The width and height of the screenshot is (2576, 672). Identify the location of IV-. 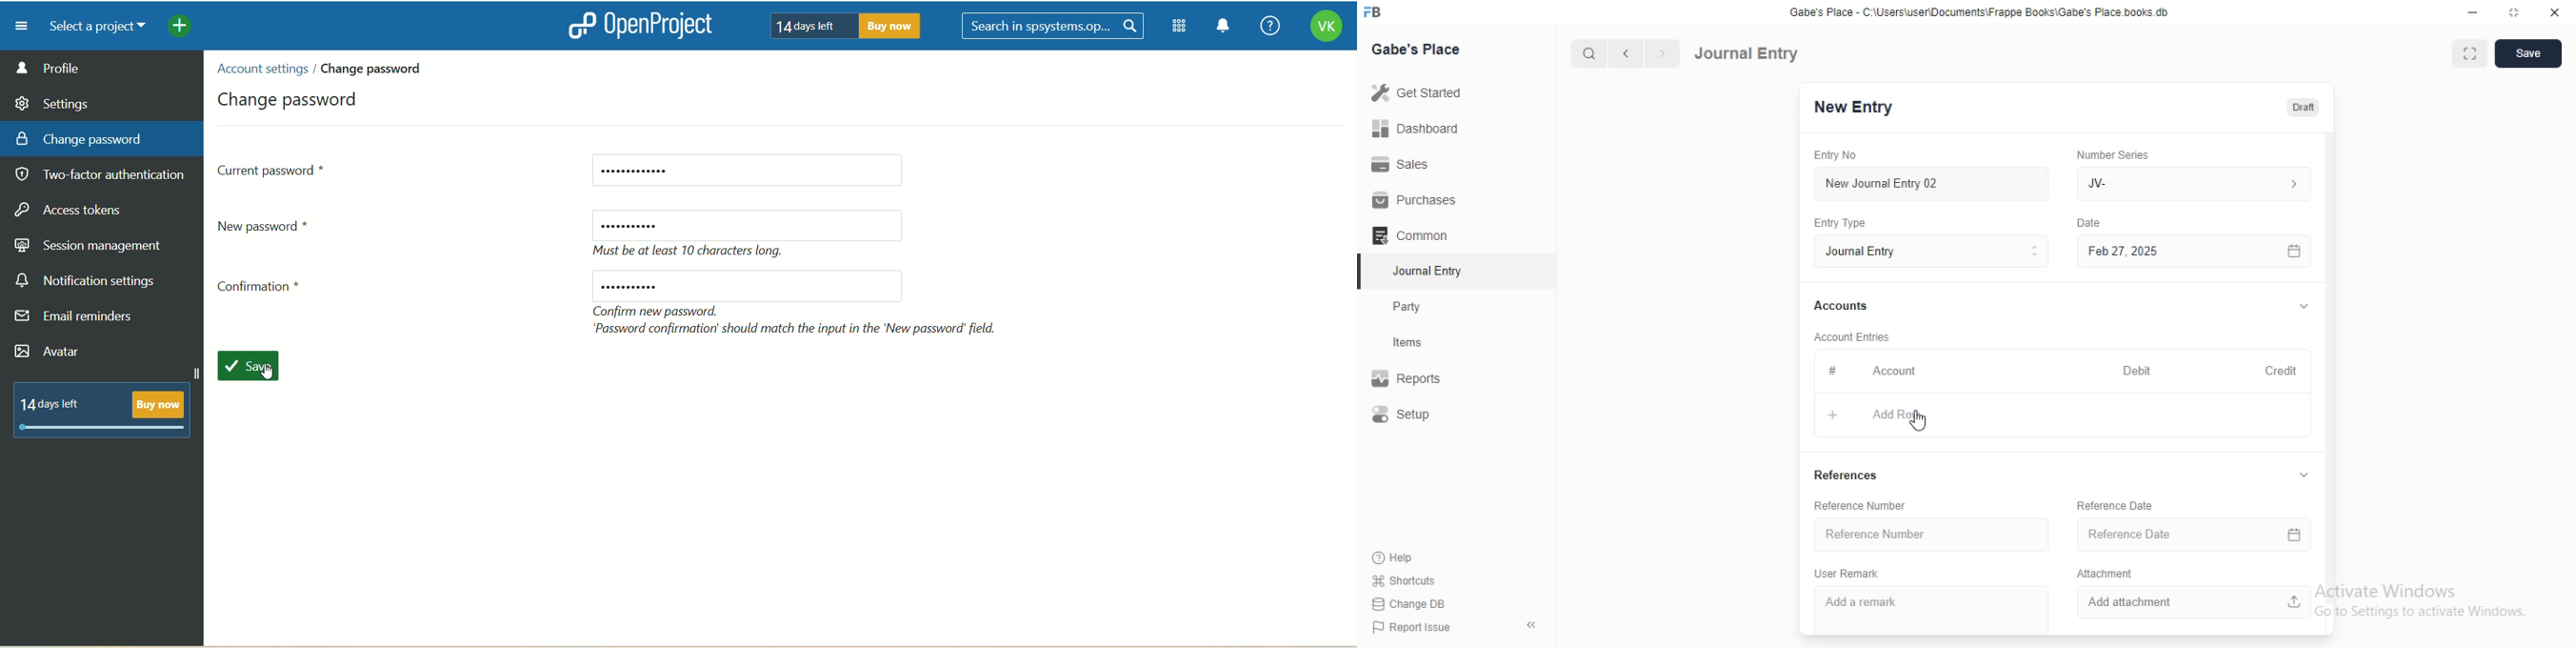
(2192, 183).